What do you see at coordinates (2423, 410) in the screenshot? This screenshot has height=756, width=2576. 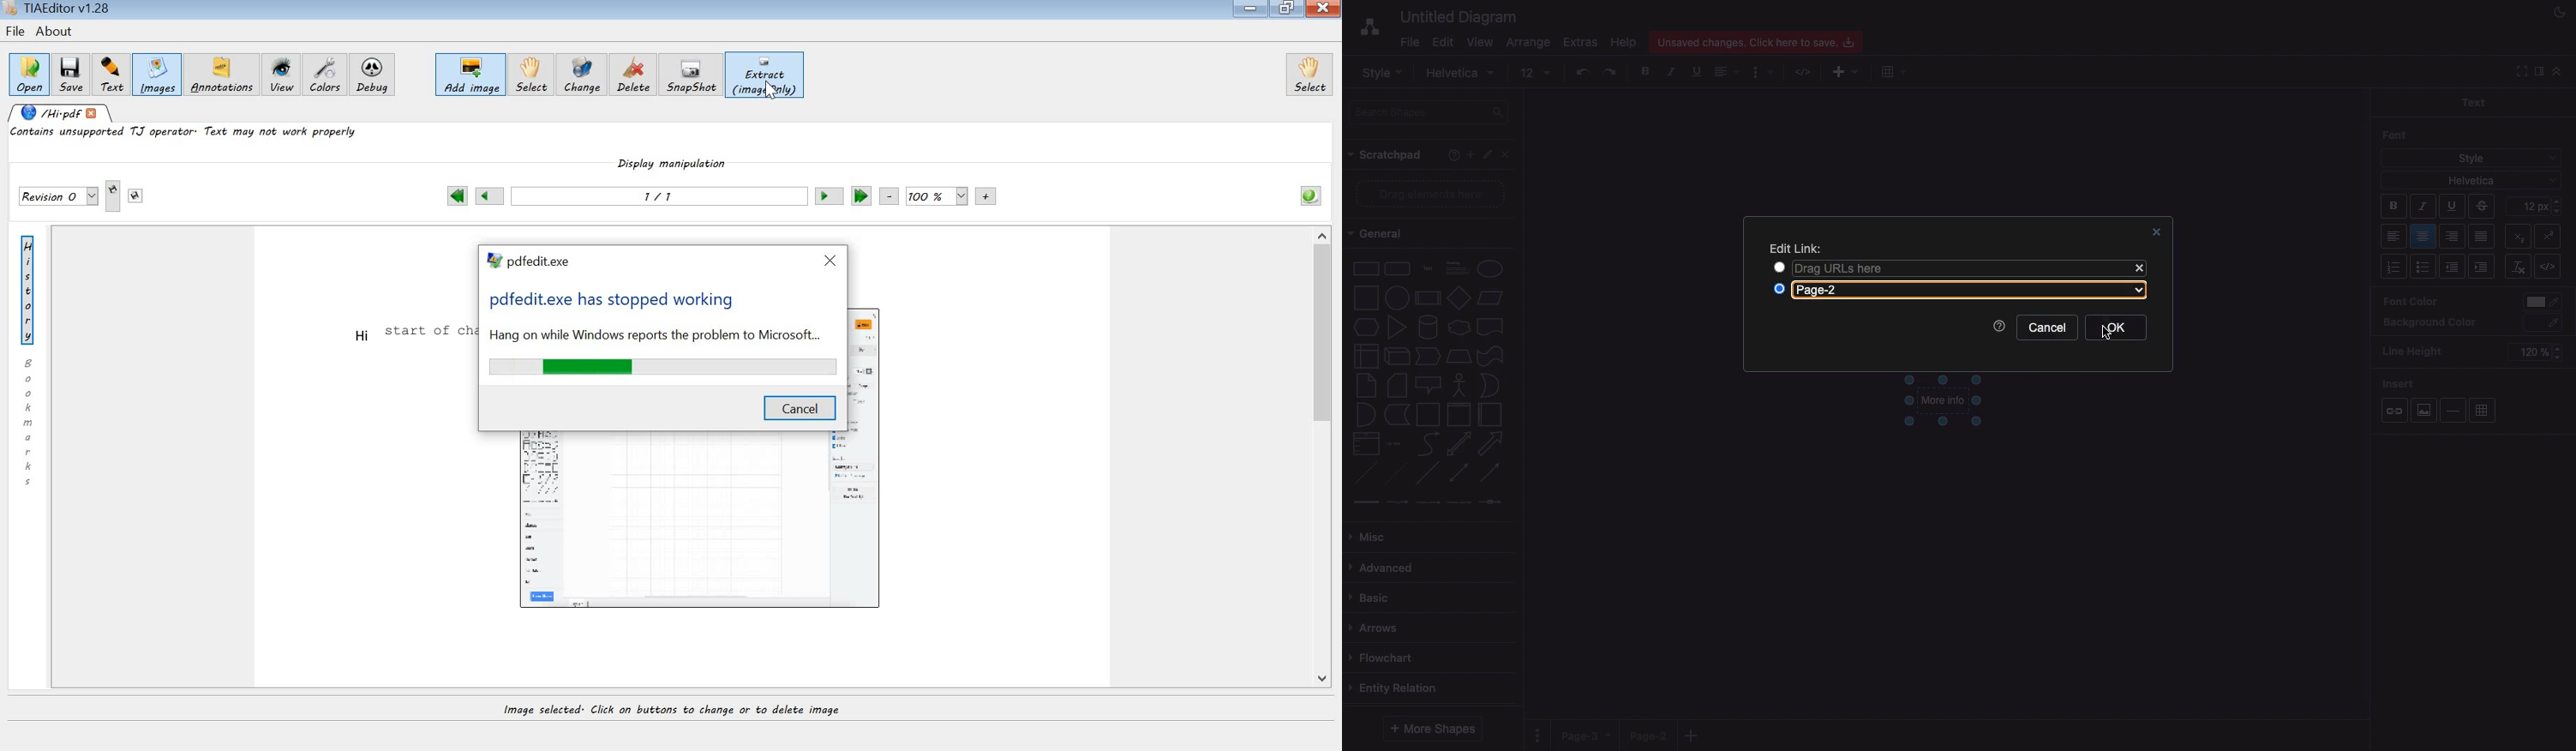 I see `Image` at bounding box center [2423, 410].